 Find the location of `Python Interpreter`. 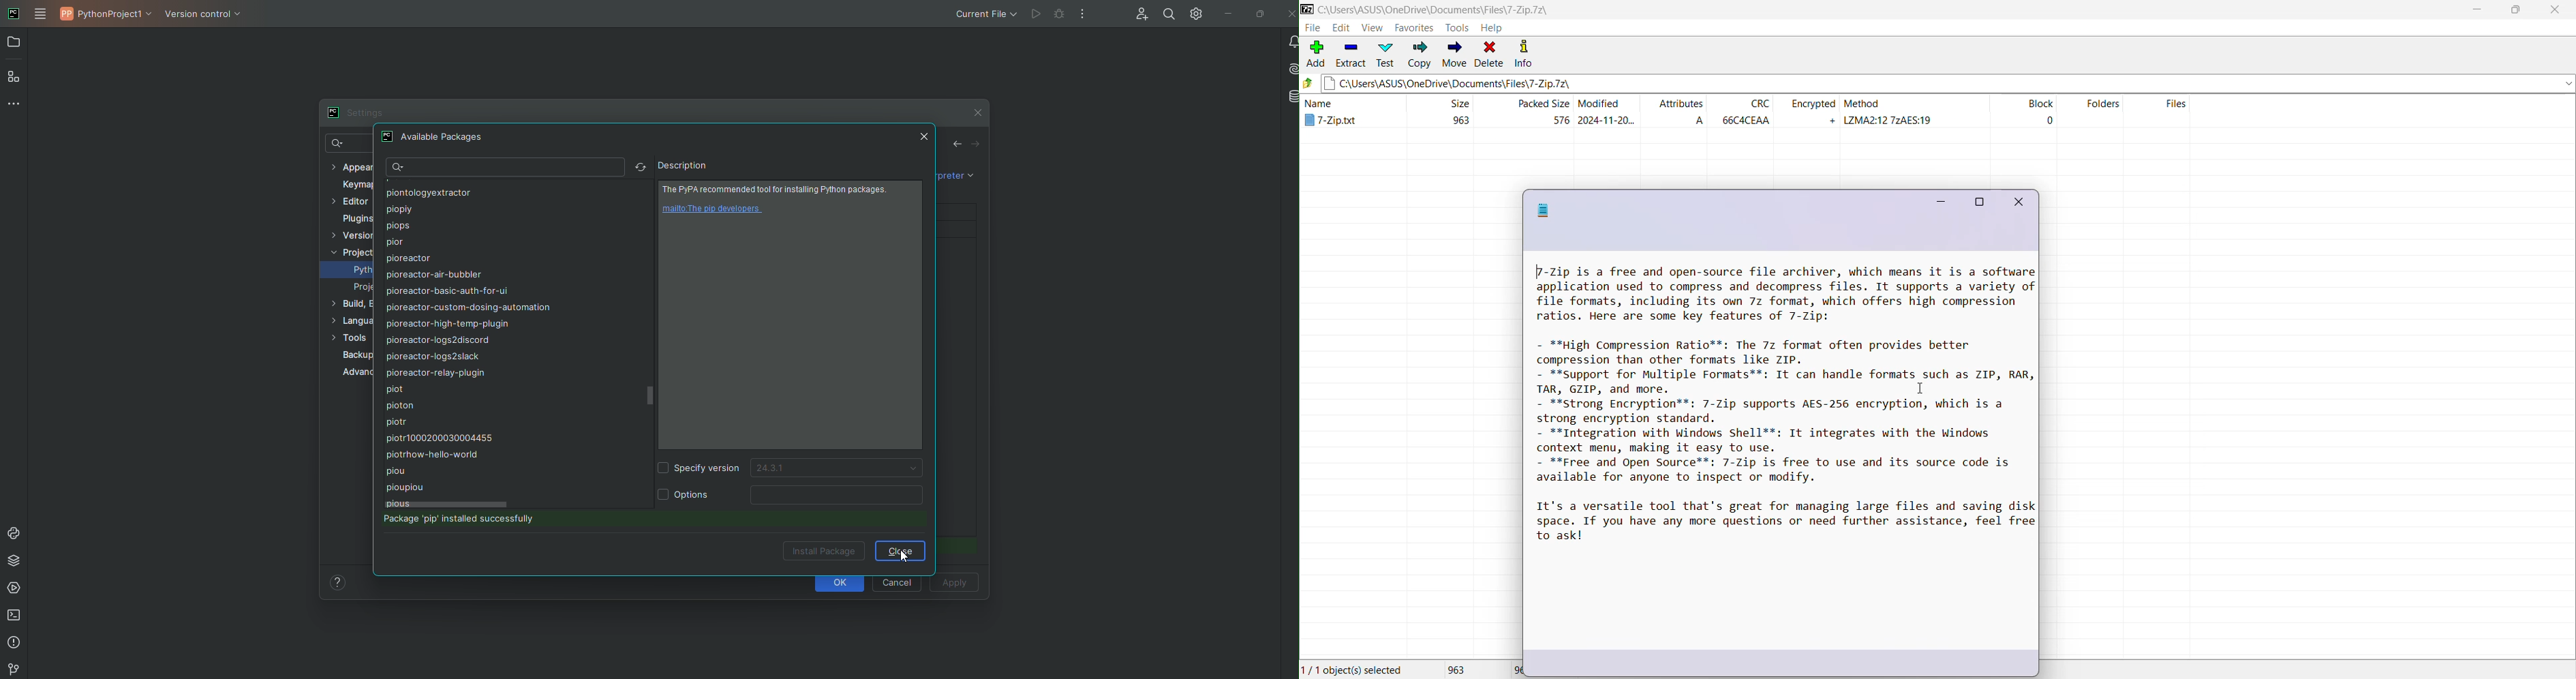

Python Interpreter is located at coordinates (363, 271).